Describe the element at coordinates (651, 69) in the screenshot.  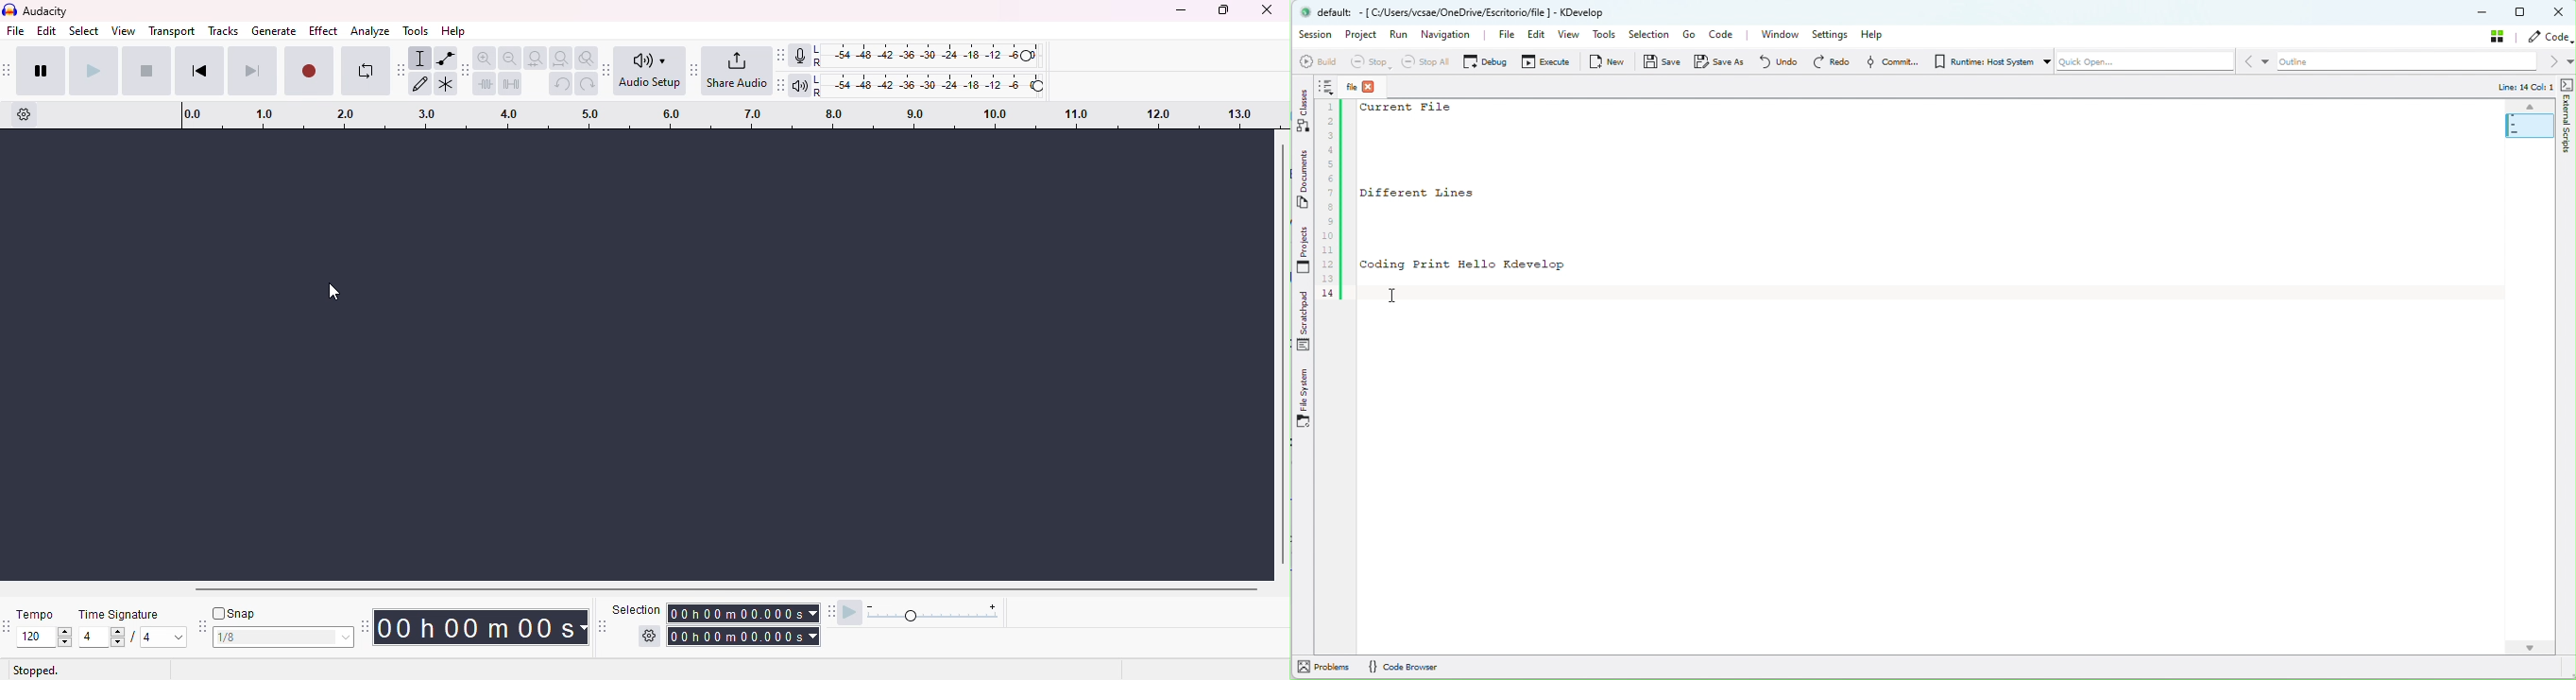
I see `Audio setup` at that location.